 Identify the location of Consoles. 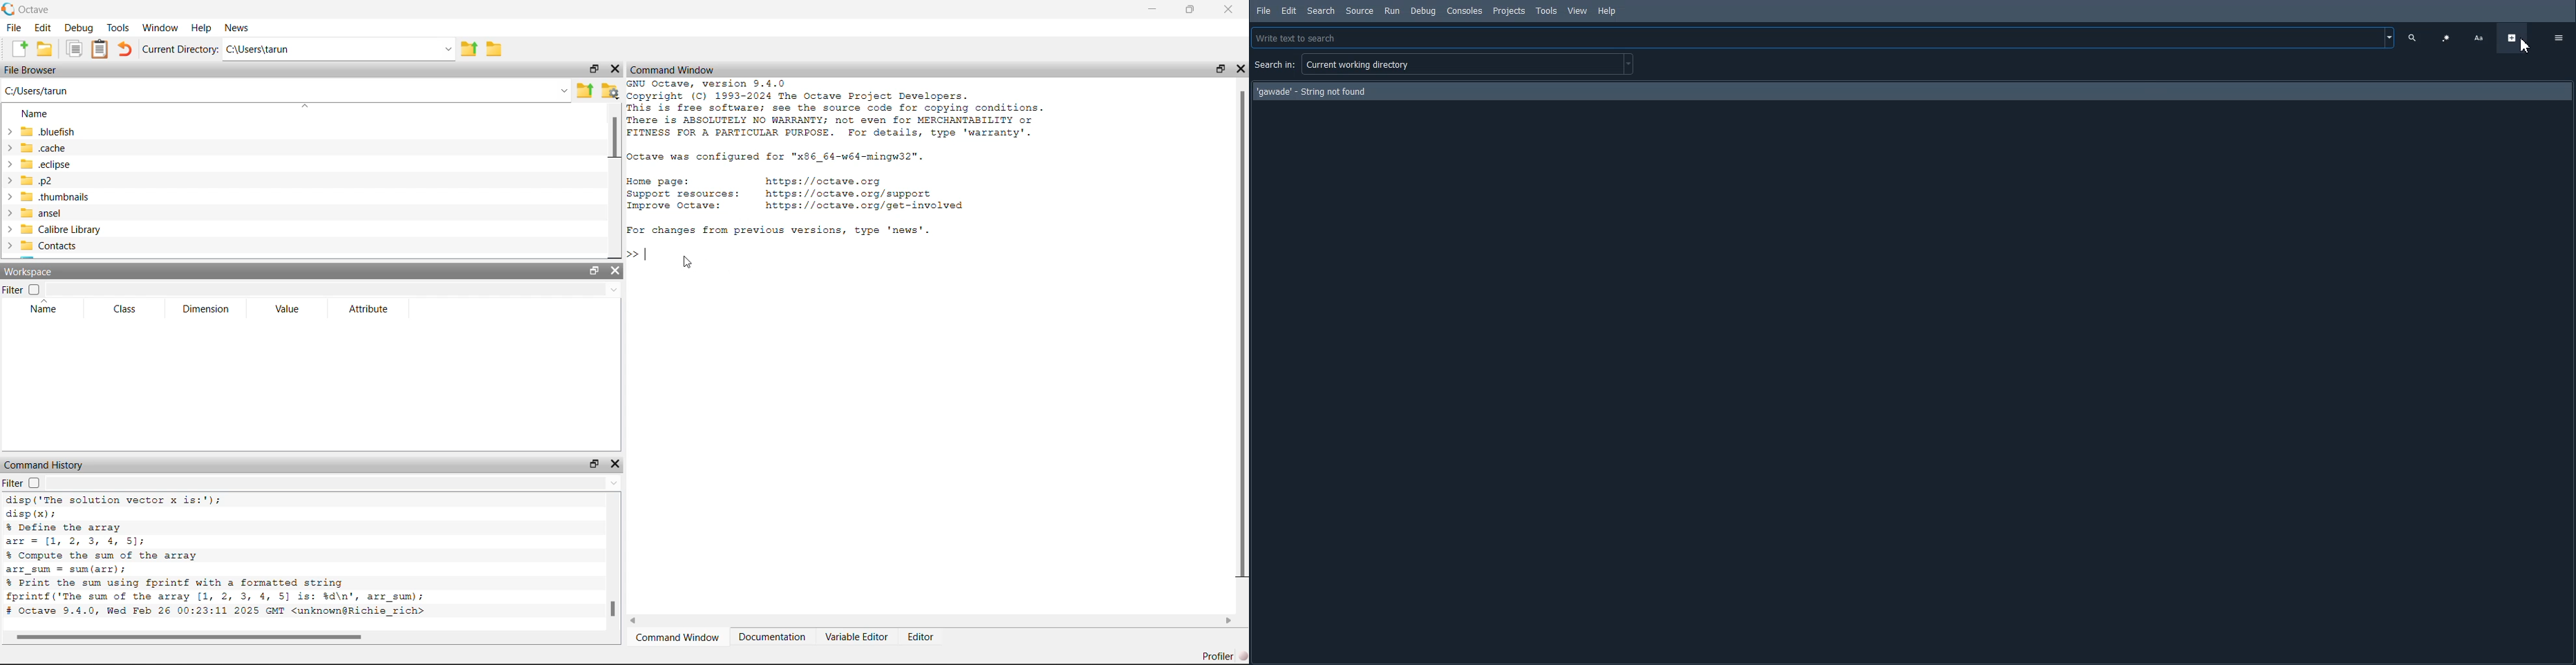
(1464, 10).